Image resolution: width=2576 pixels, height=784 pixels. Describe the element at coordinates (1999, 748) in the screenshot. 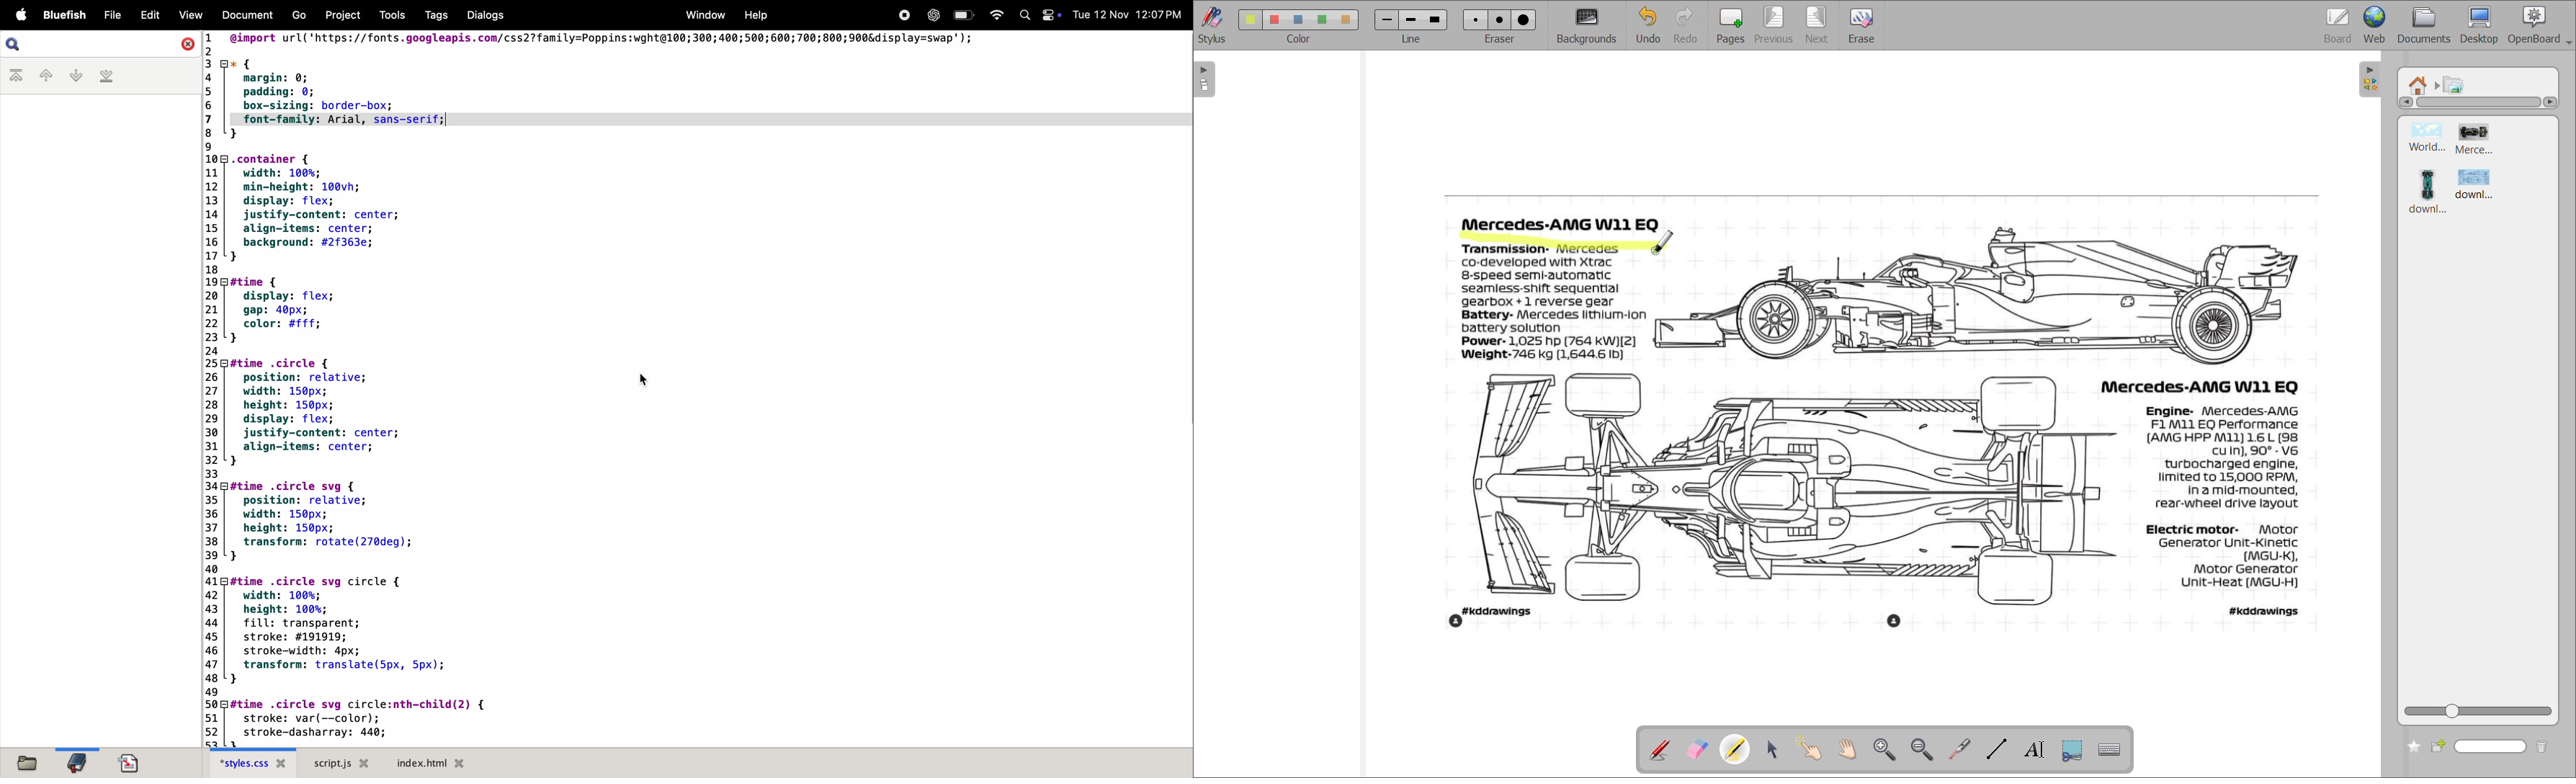

I see `draw lines` at that location.